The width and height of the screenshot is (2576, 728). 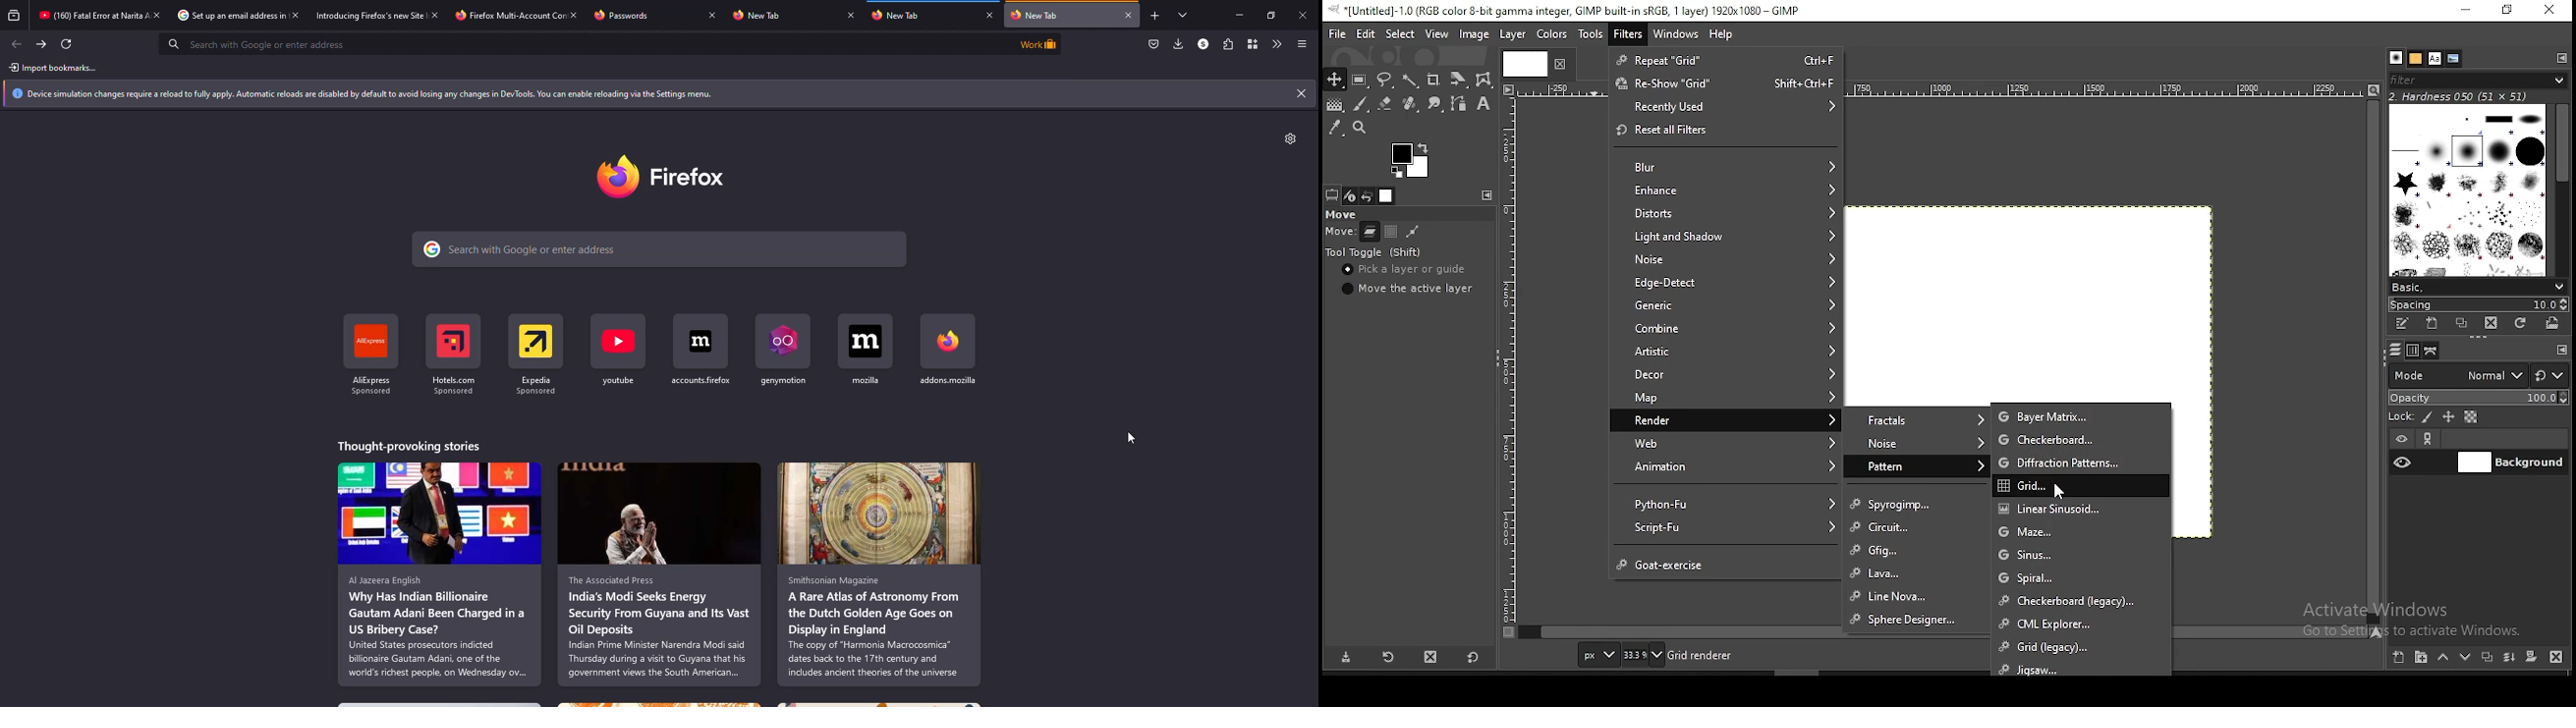 What do you see at coordinates (990, 15) in the screenshot?
I see `close` at bounding box center [990, 15].